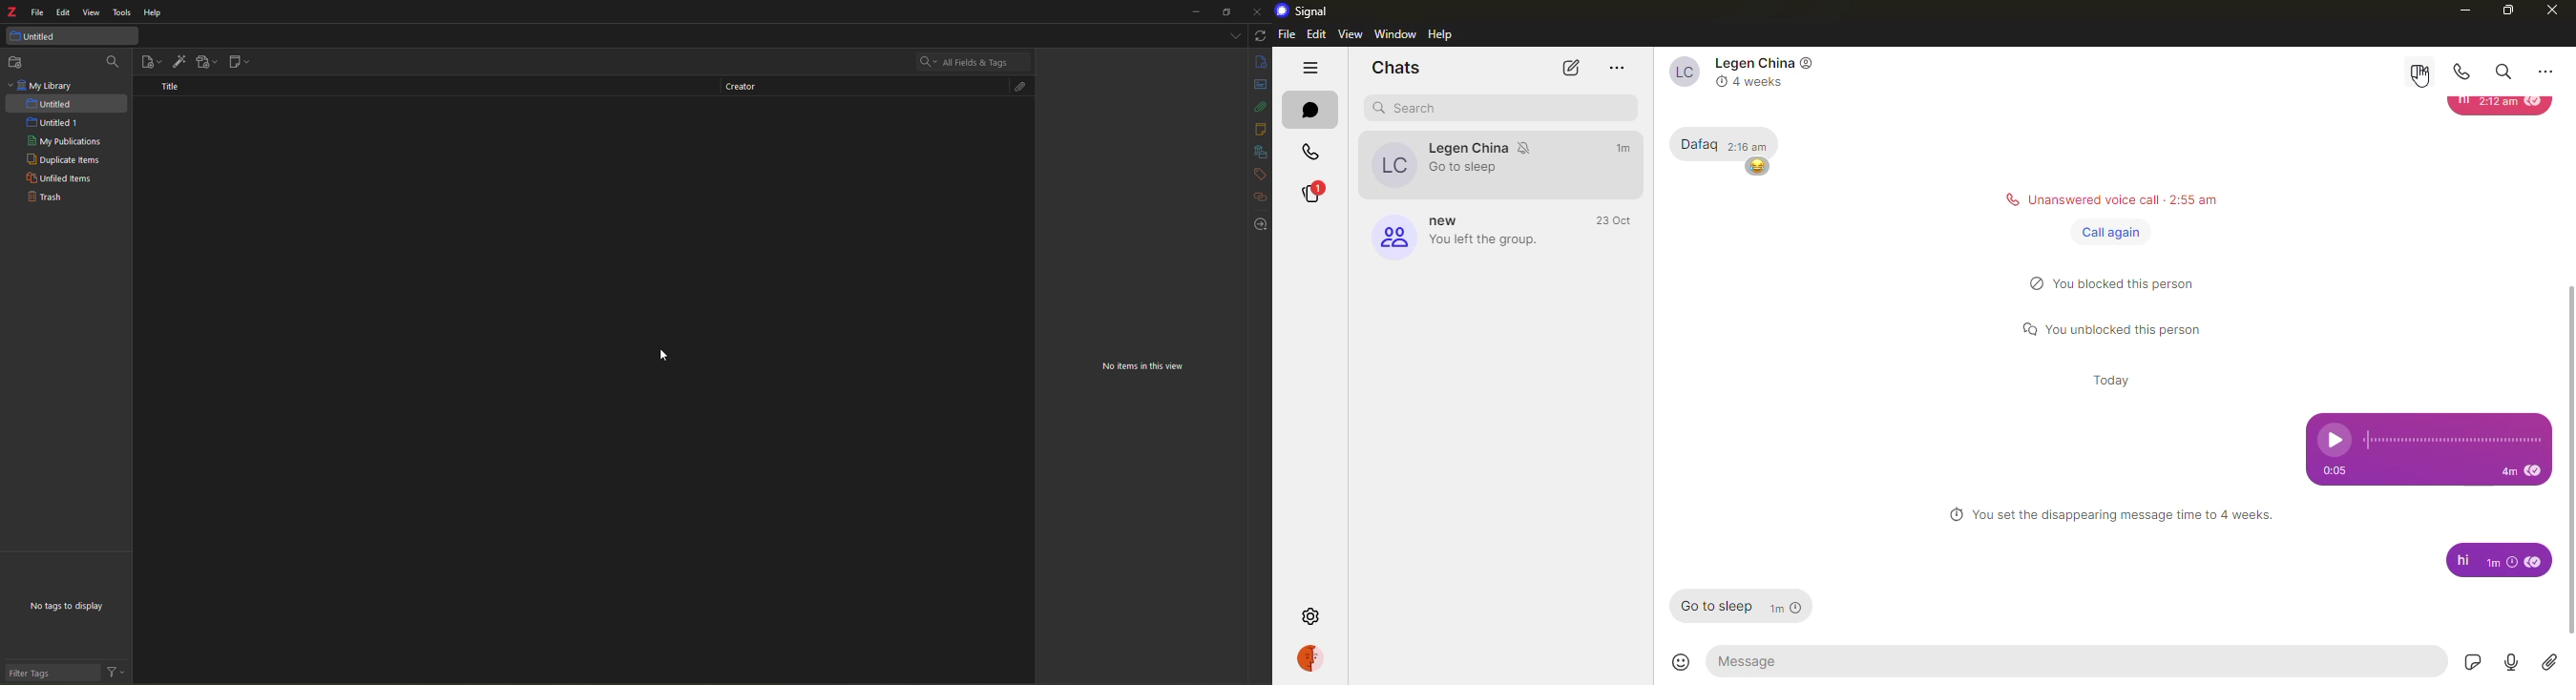 The height and width of the screenshot is (700, 2576). What do you see at coordinates (1154, 370) in the screenshot?
I see `no items in this view` at bounding box center [1154, 370].